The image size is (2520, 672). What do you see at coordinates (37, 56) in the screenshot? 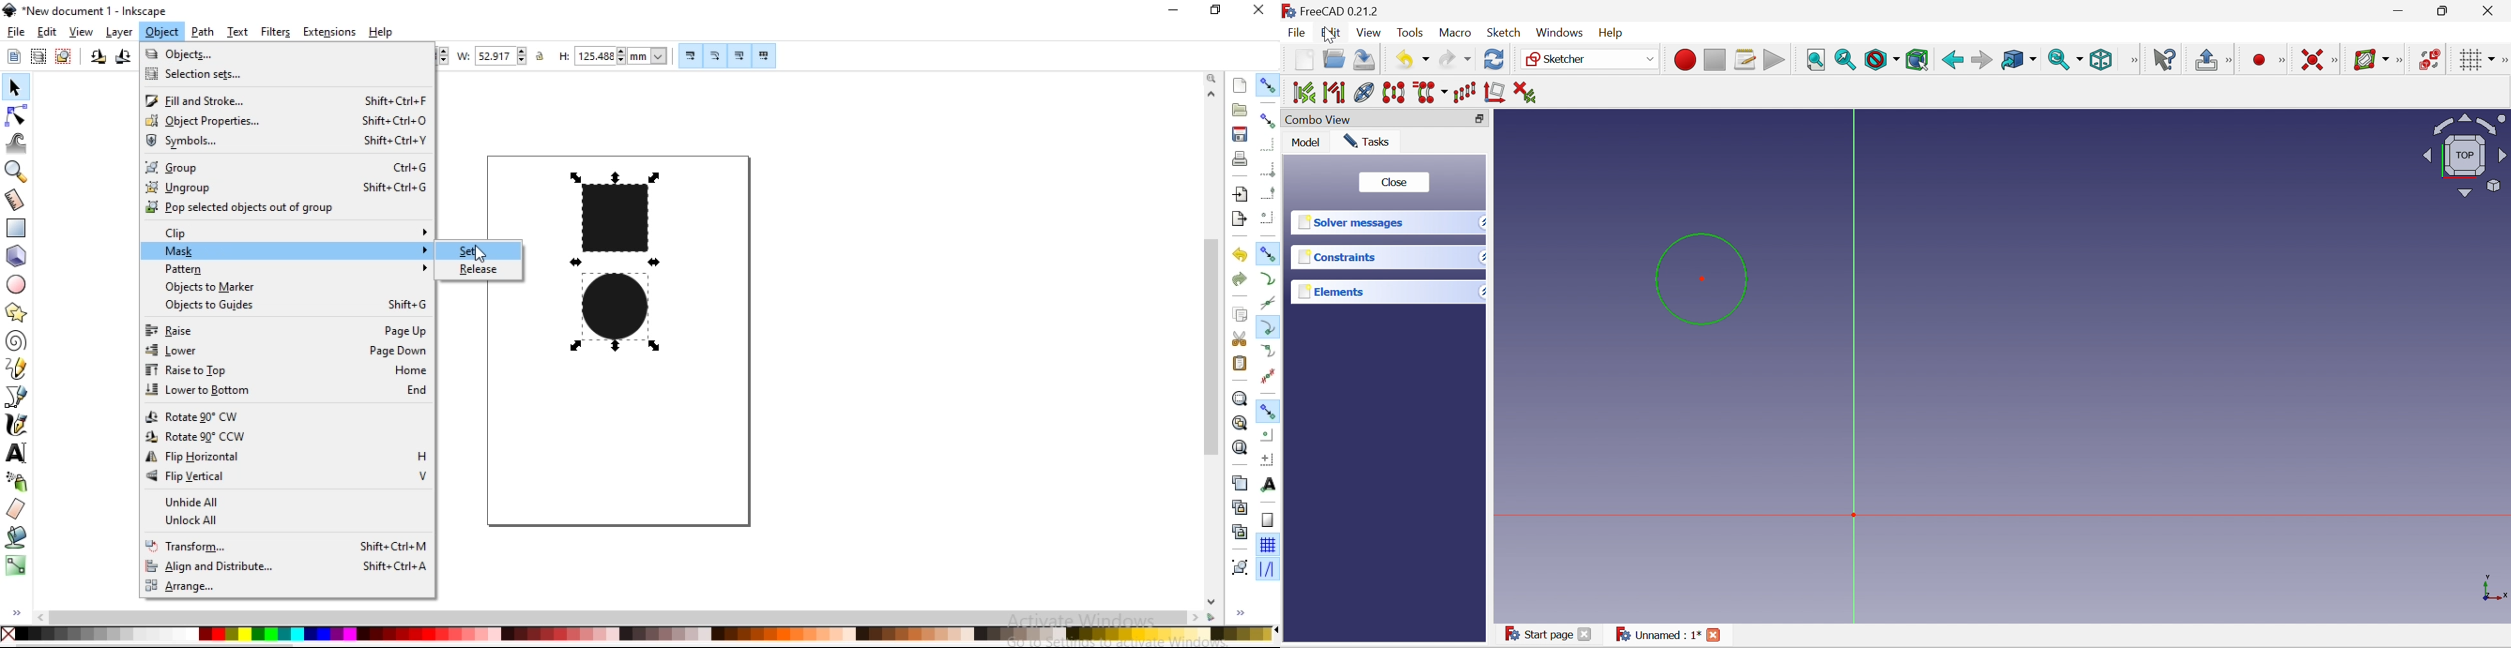
I see `select all objects in all visible and unlocked layers` at bounding box center [37, 56].